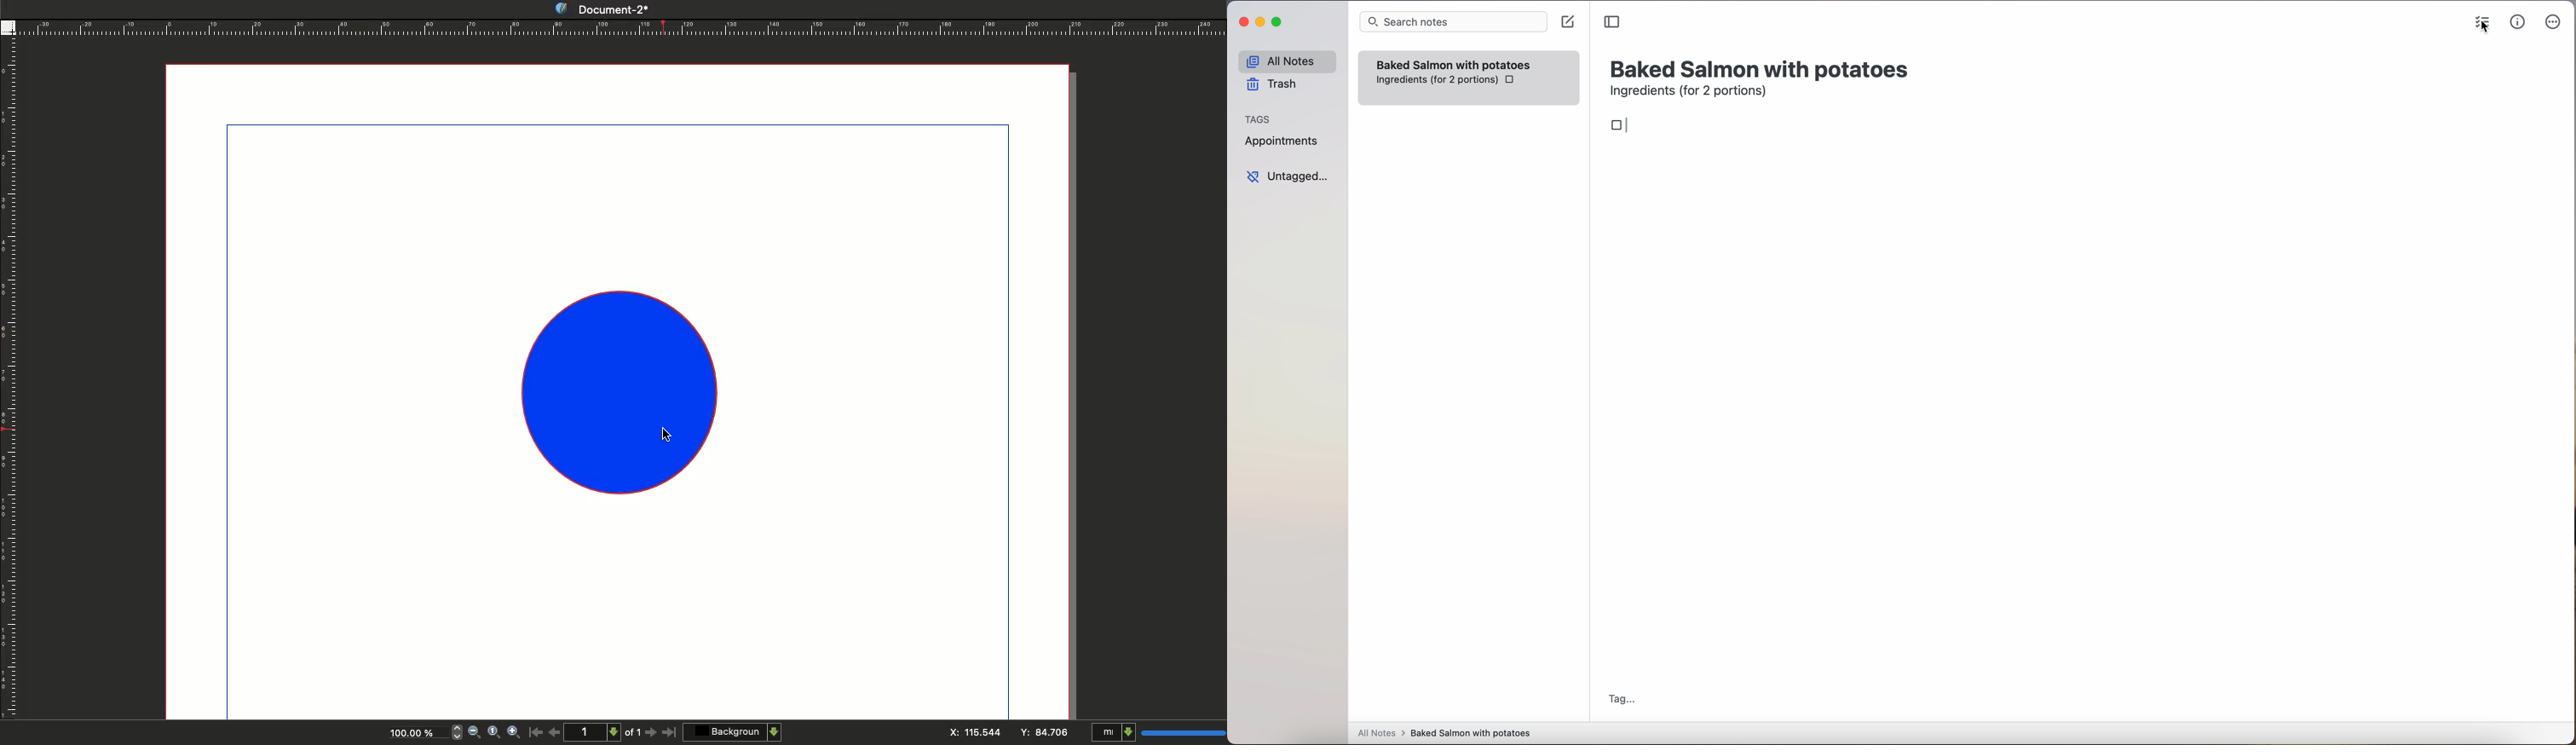  What do you see at coordinates (1567, 22) in the screenshot?
I see `create note` at bounding box center [1567, 22].